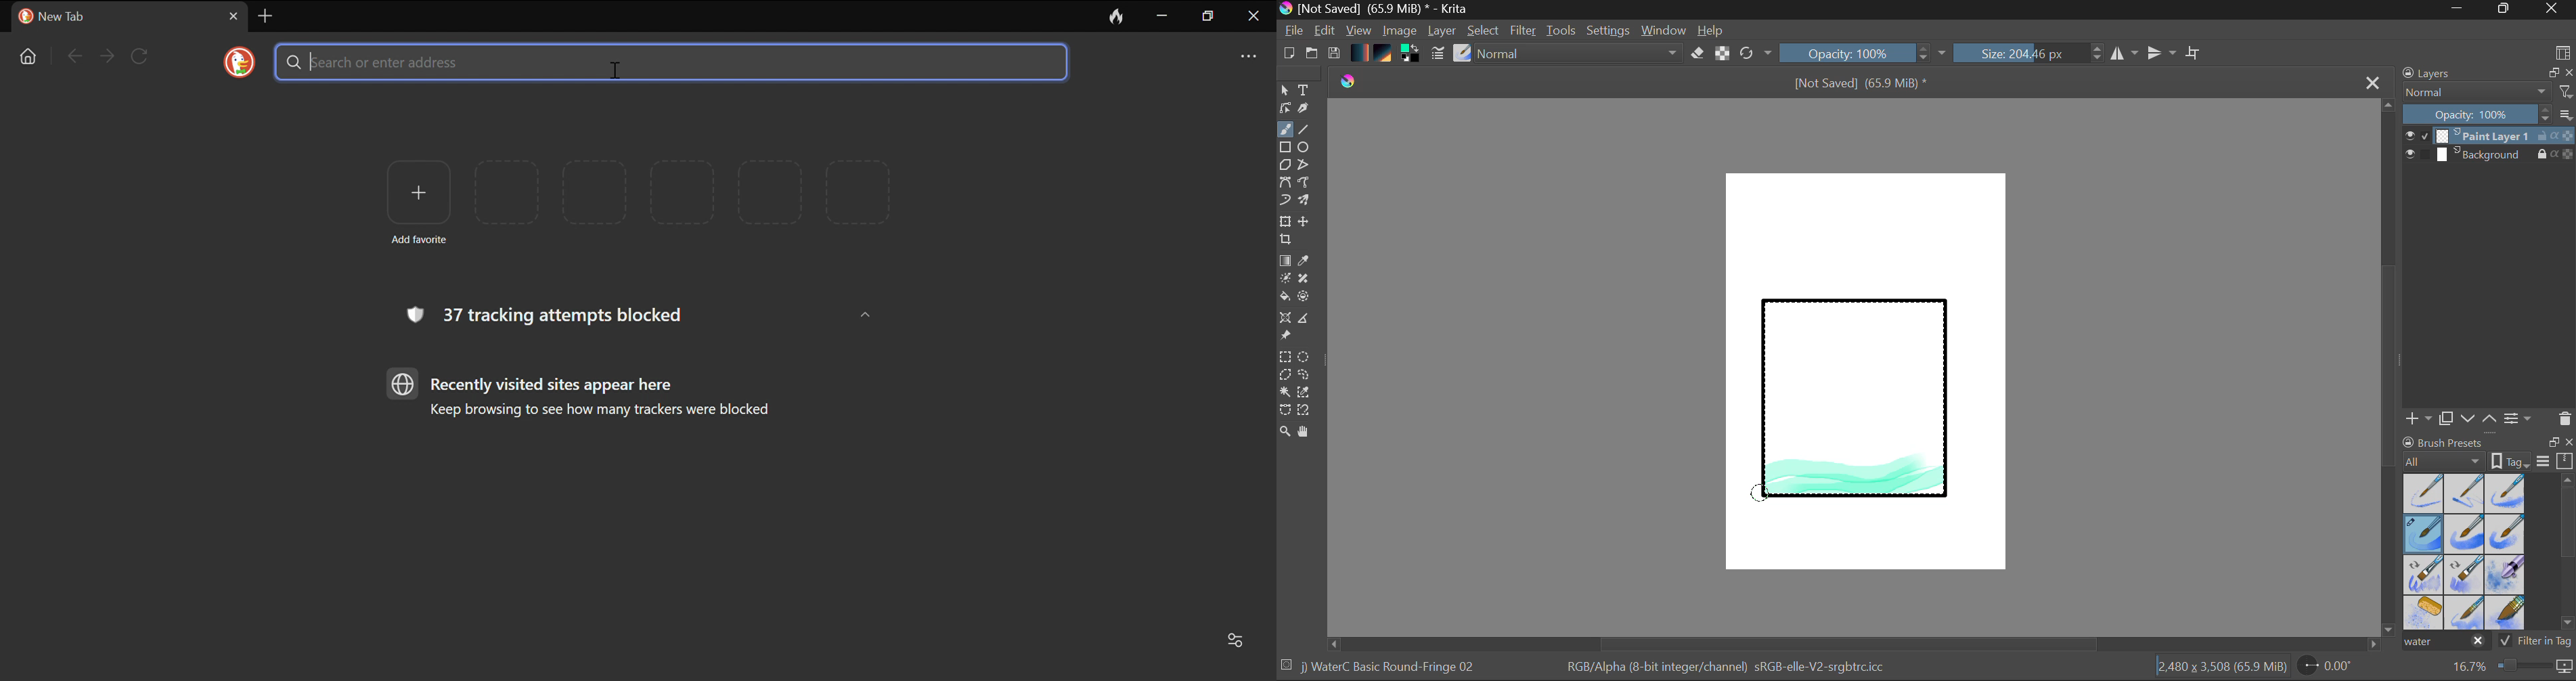 The width and height of the screenshot is (2576, 700). What do you see at coordinates (1580, 54) in the screenshot?
I see `Blending Tool` at bounding box center [1580, 54].